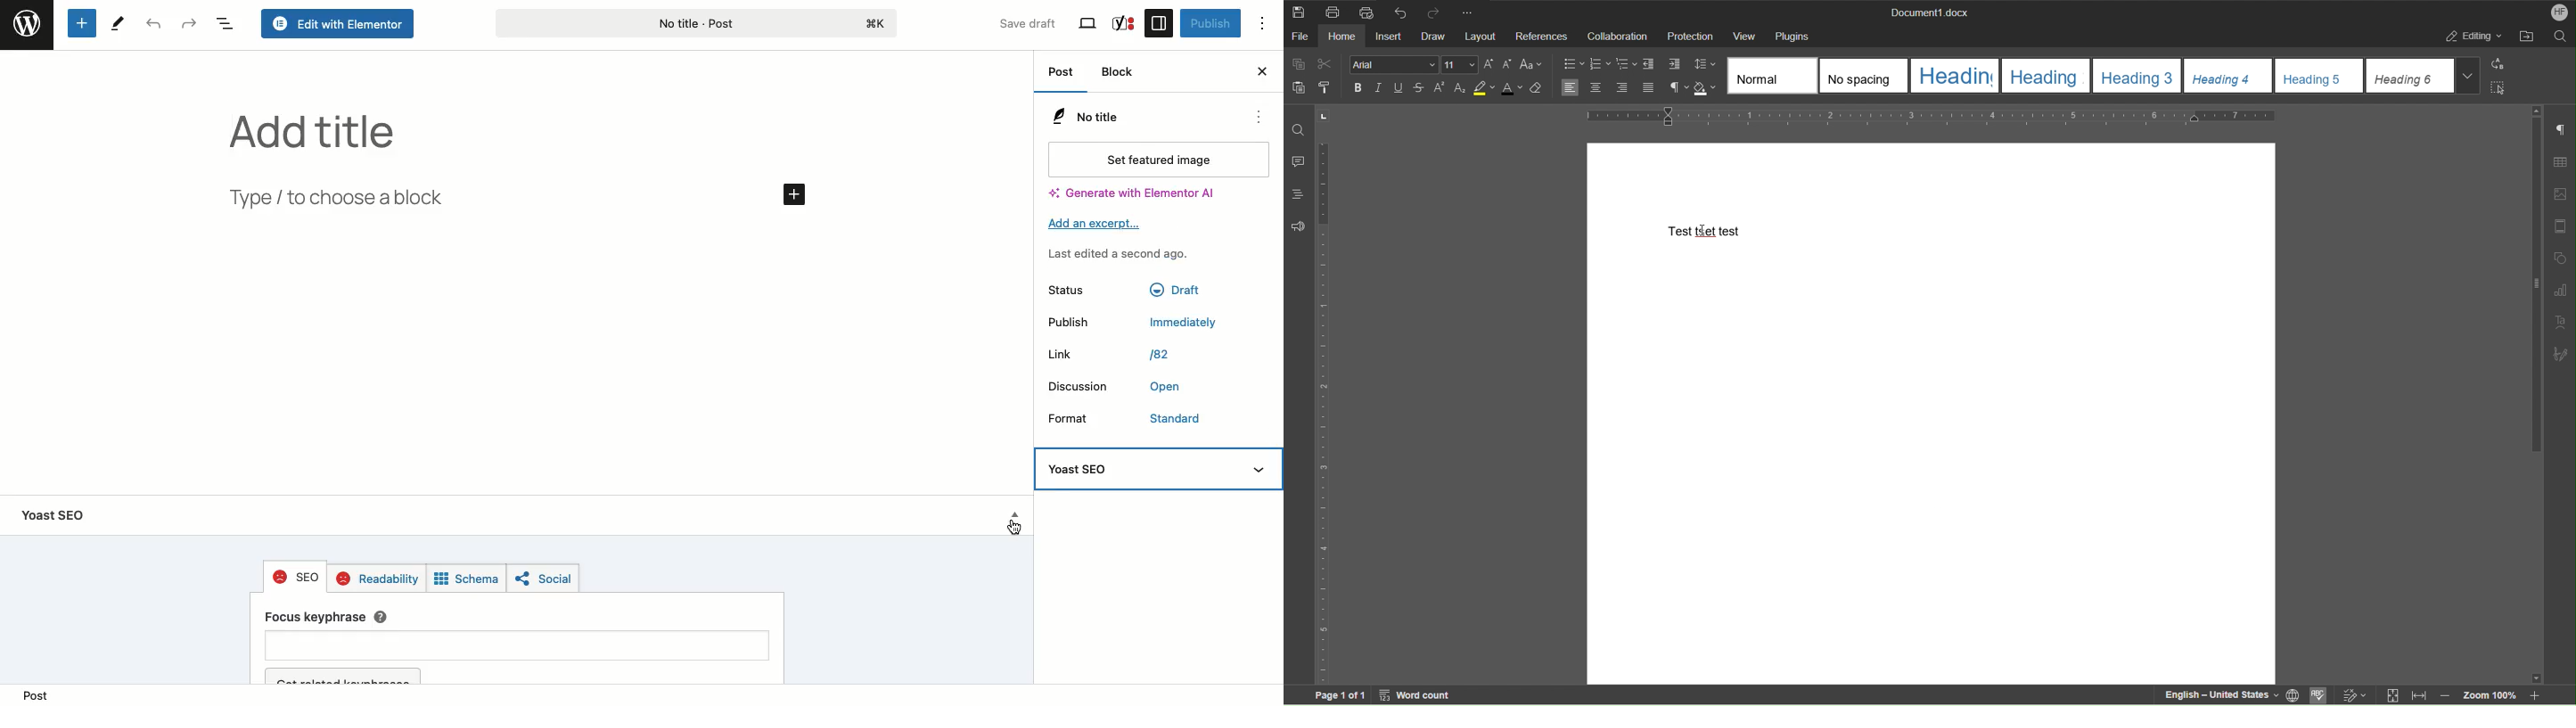  What do you see at coordinates (1401, 88) in the screenshot?
I see `Underline` at bounding box center [1401, 88].